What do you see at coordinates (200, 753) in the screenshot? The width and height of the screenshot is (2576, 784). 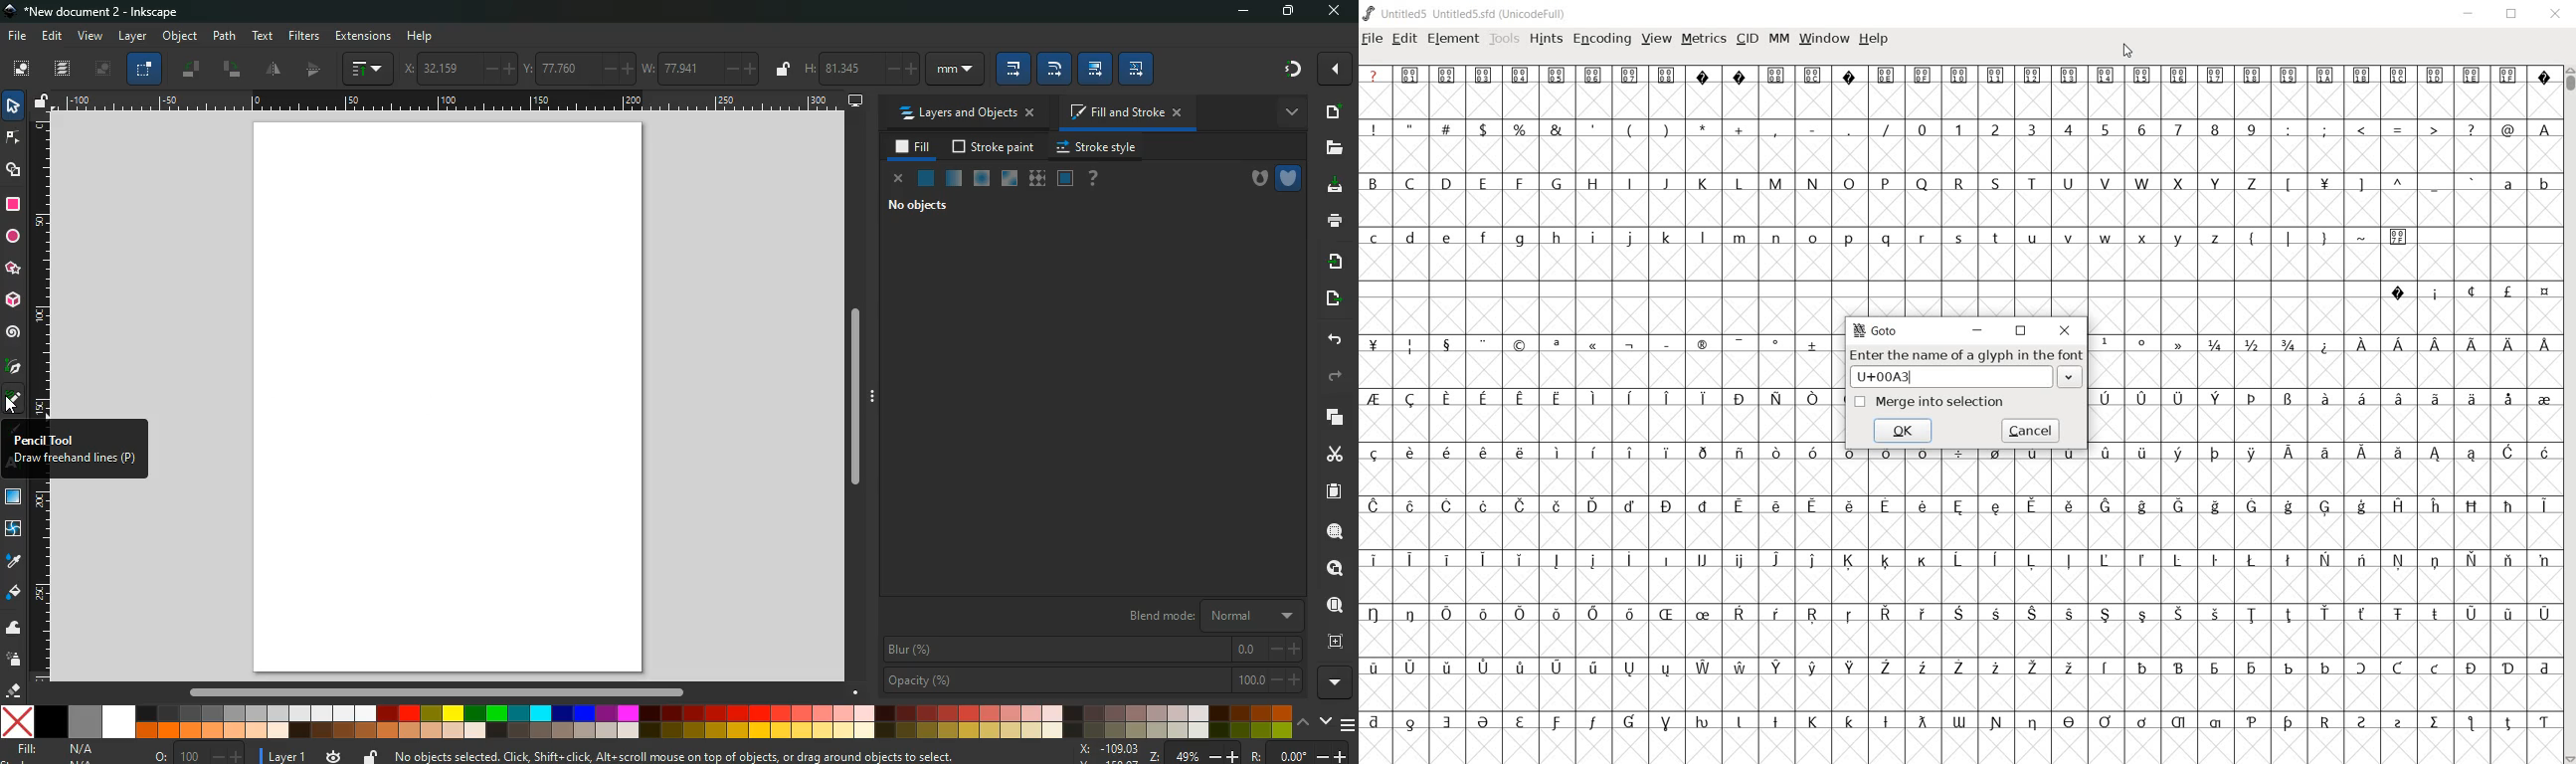 I see `o` at bounding box center [200, 753].